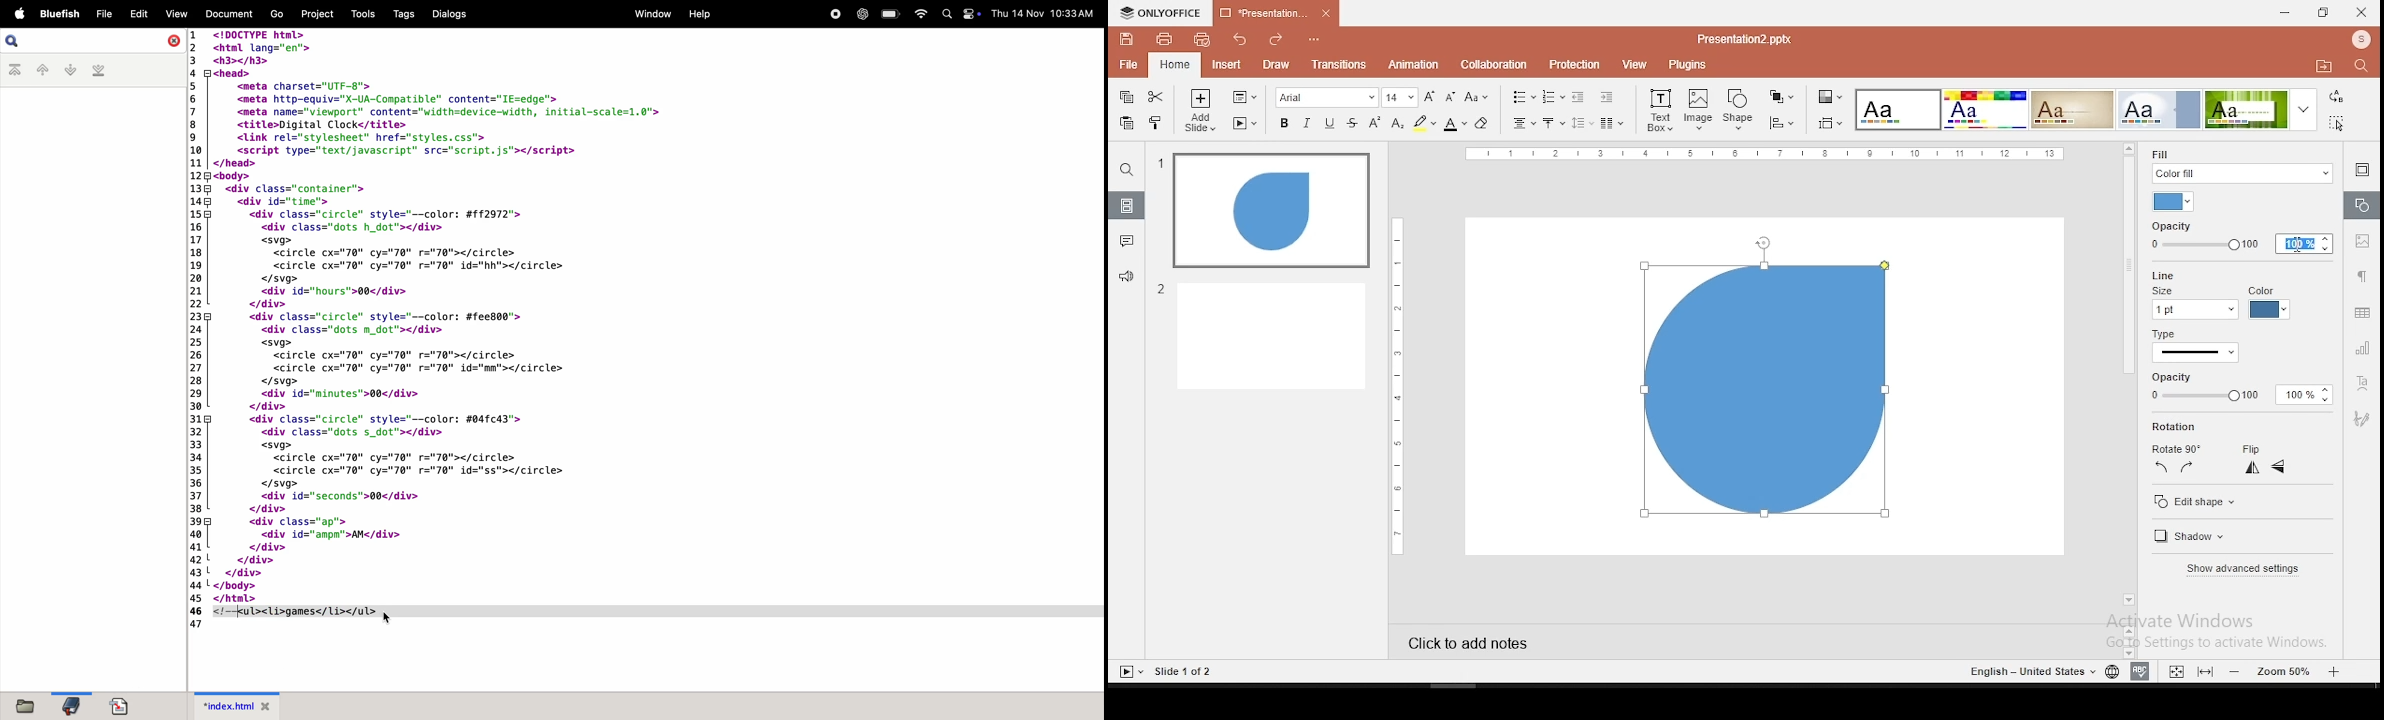  I want to click on code for inserting a comment in HTML, so click(532, 316).